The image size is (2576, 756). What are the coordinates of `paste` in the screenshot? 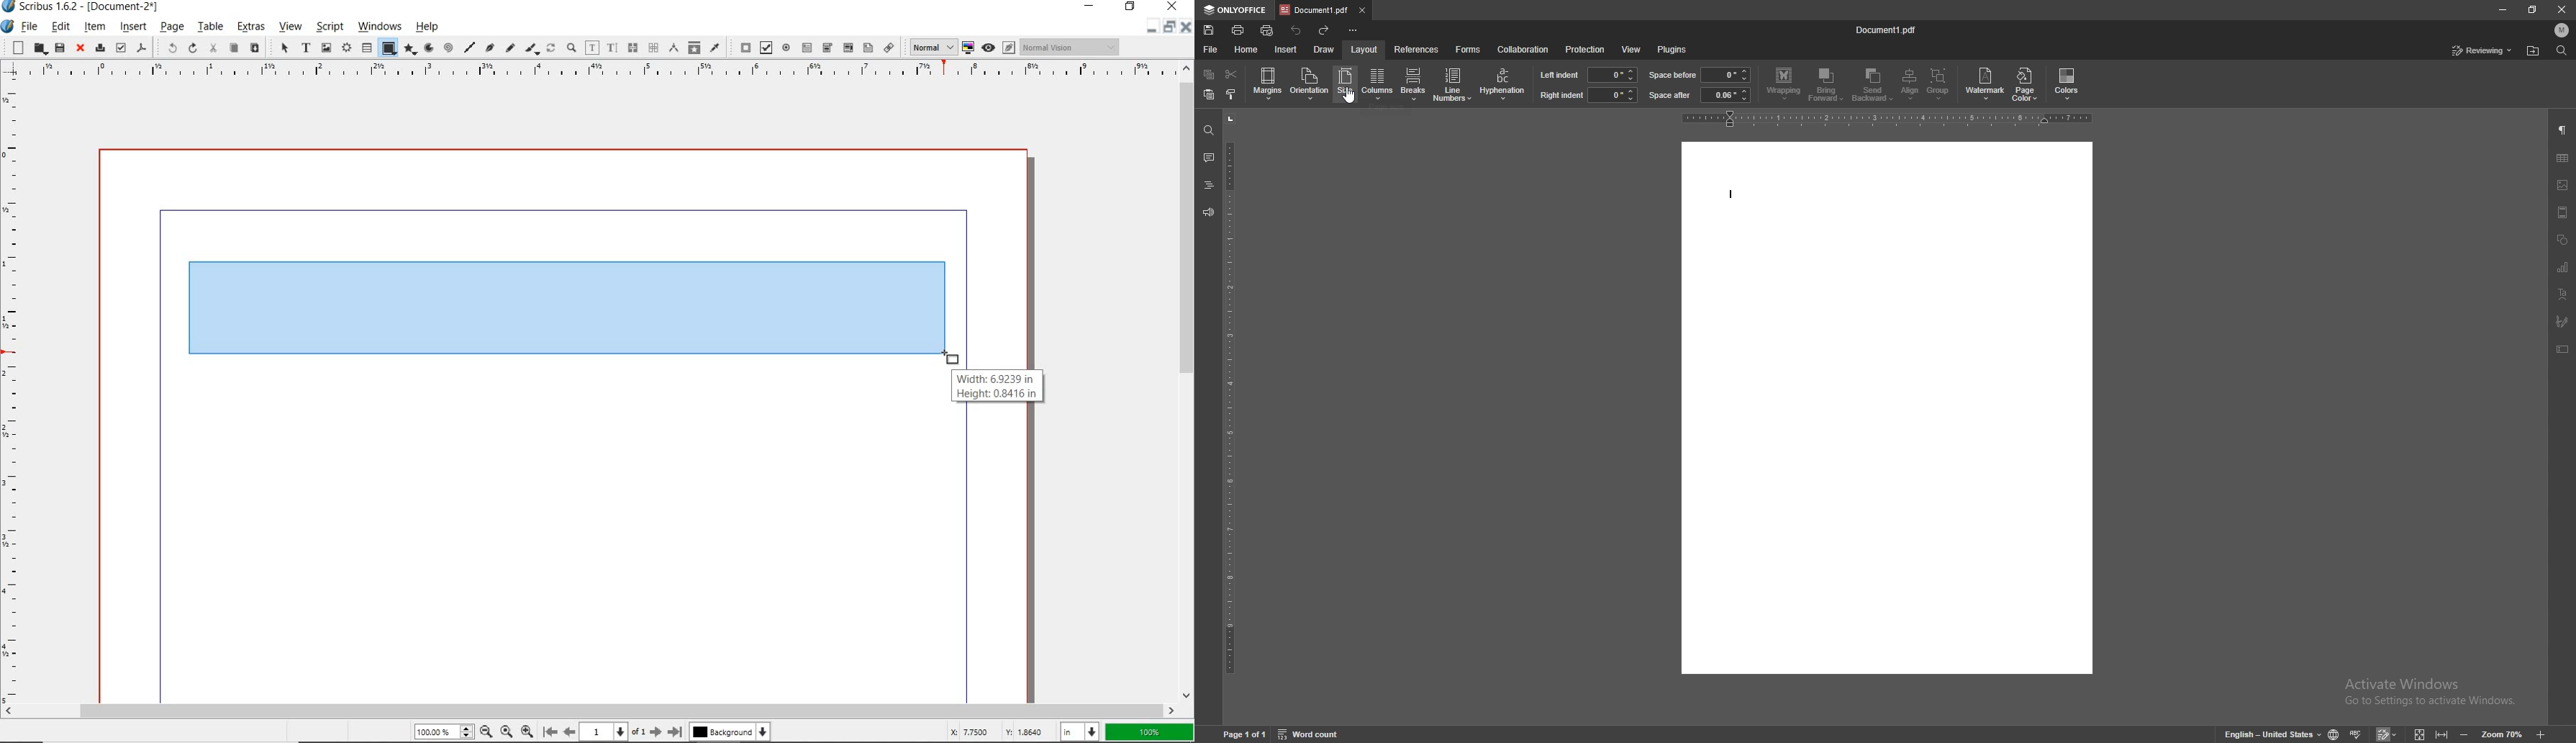 It's located at (255, 48).